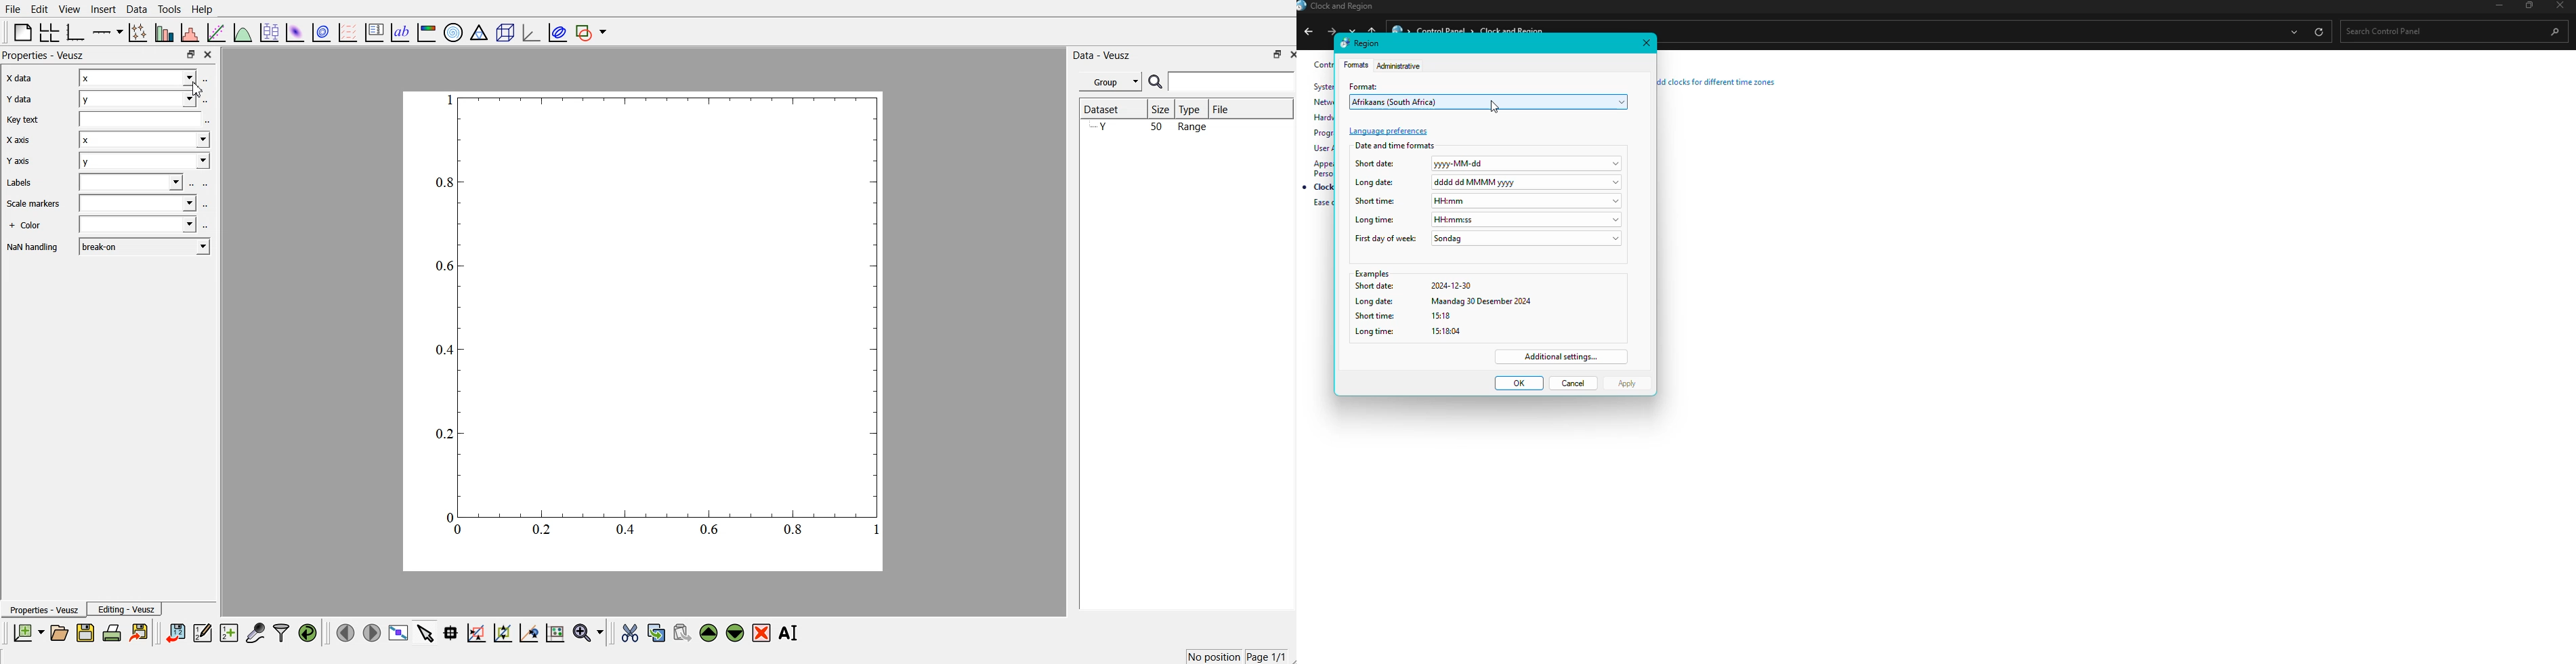 The image size is (2576, 672). Describe the element at coordinates (1331, 30) in the screenshot. I see `next` at that location.